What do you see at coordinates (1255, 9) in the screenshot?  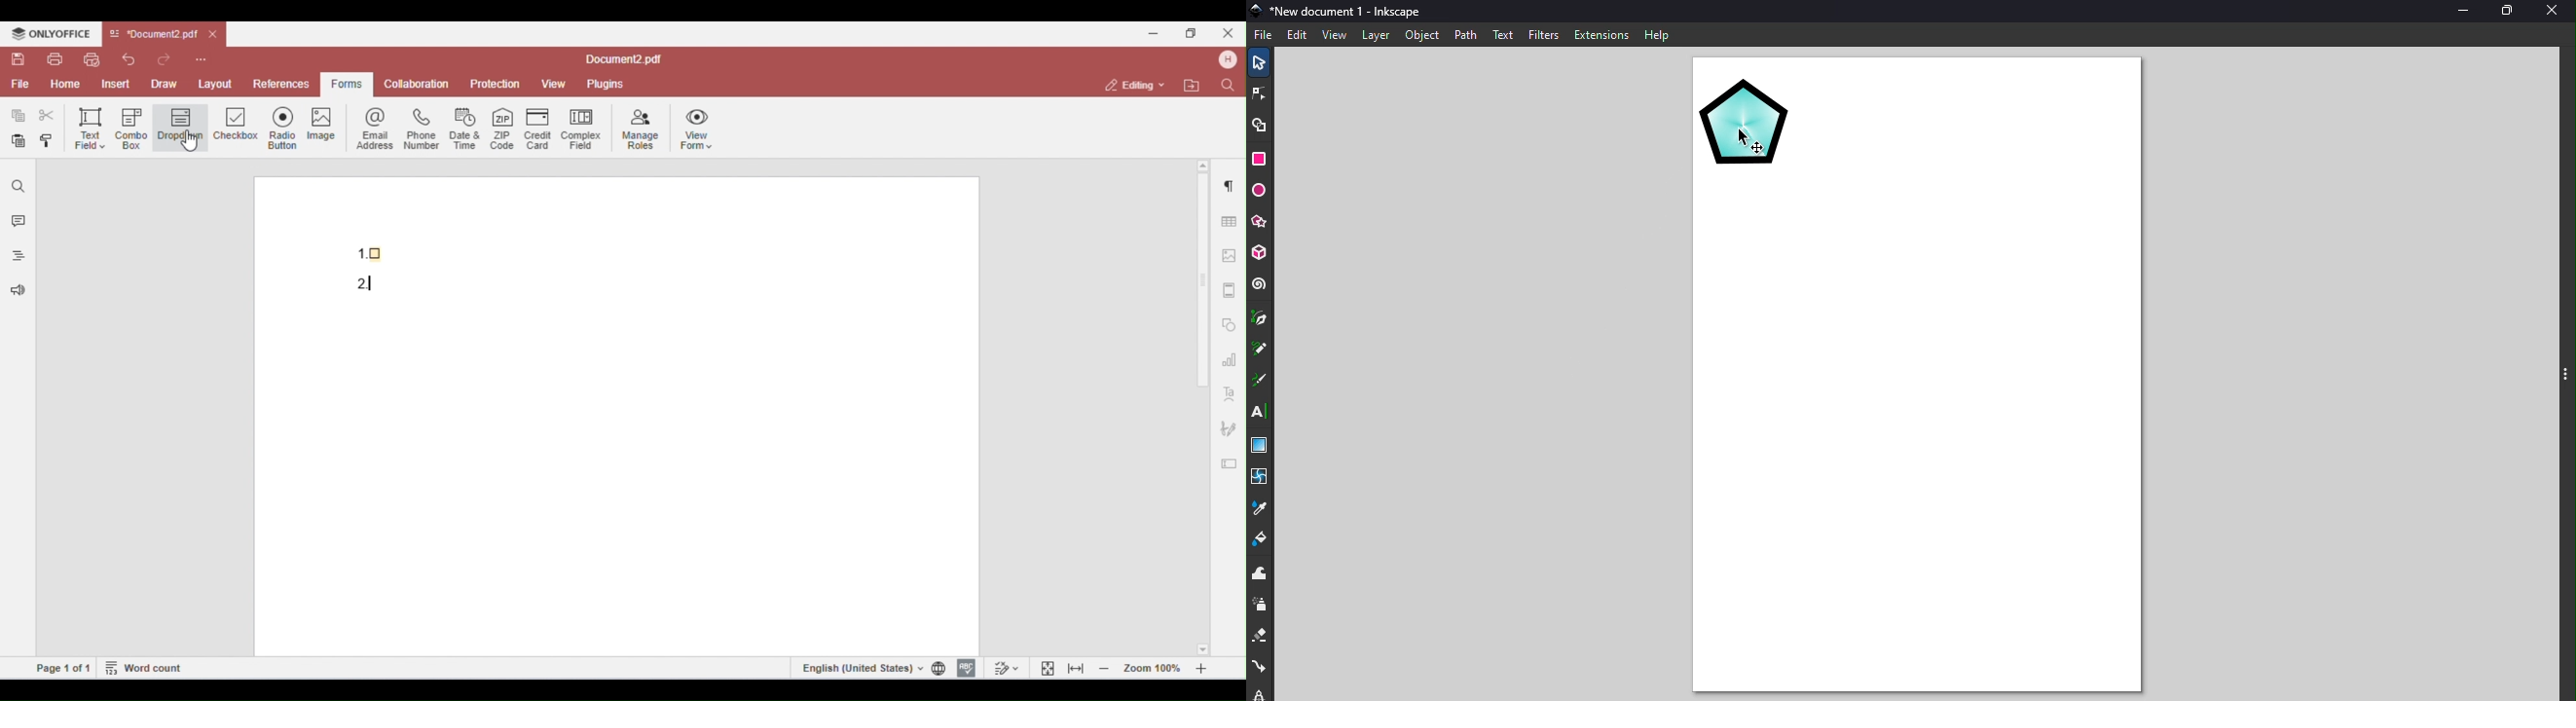 I see `App logo` at bounding box center [1255, 9].